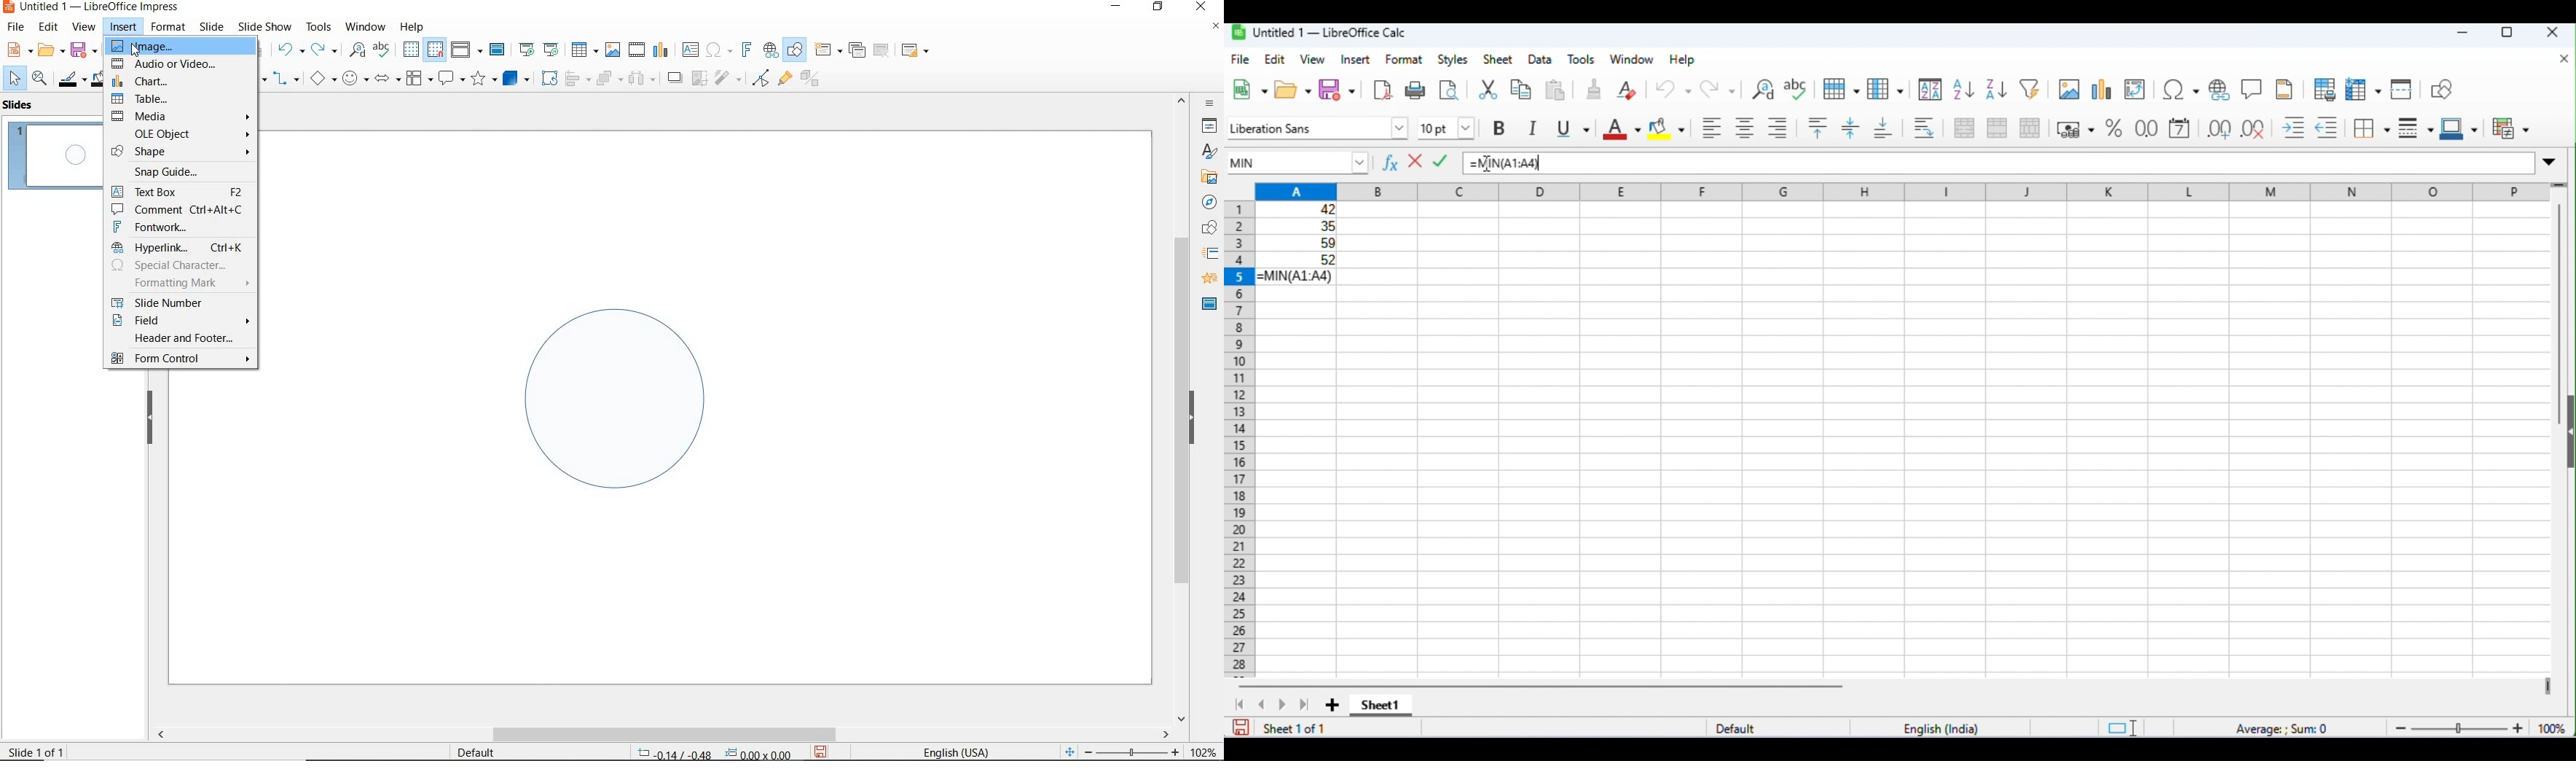 Image resolution: width=2576 pixels, height=784 pixels. I want to click on window, so click(1632, 61).